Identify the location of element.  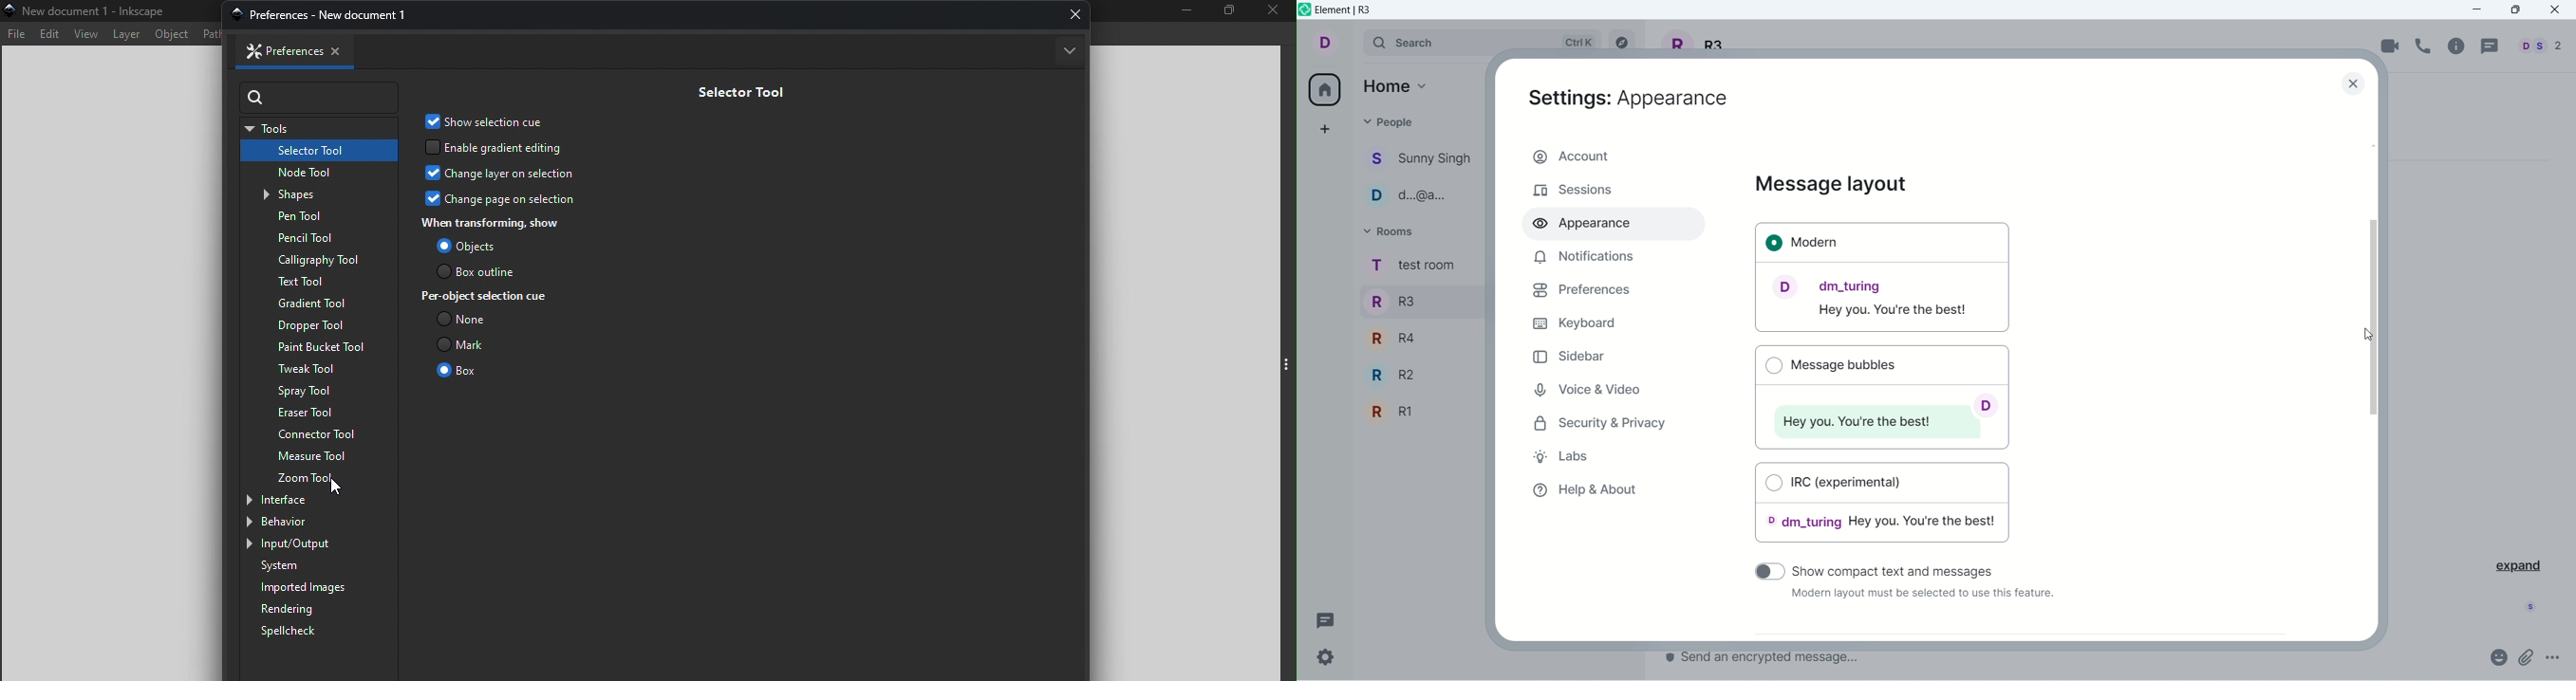
(1347, 11).